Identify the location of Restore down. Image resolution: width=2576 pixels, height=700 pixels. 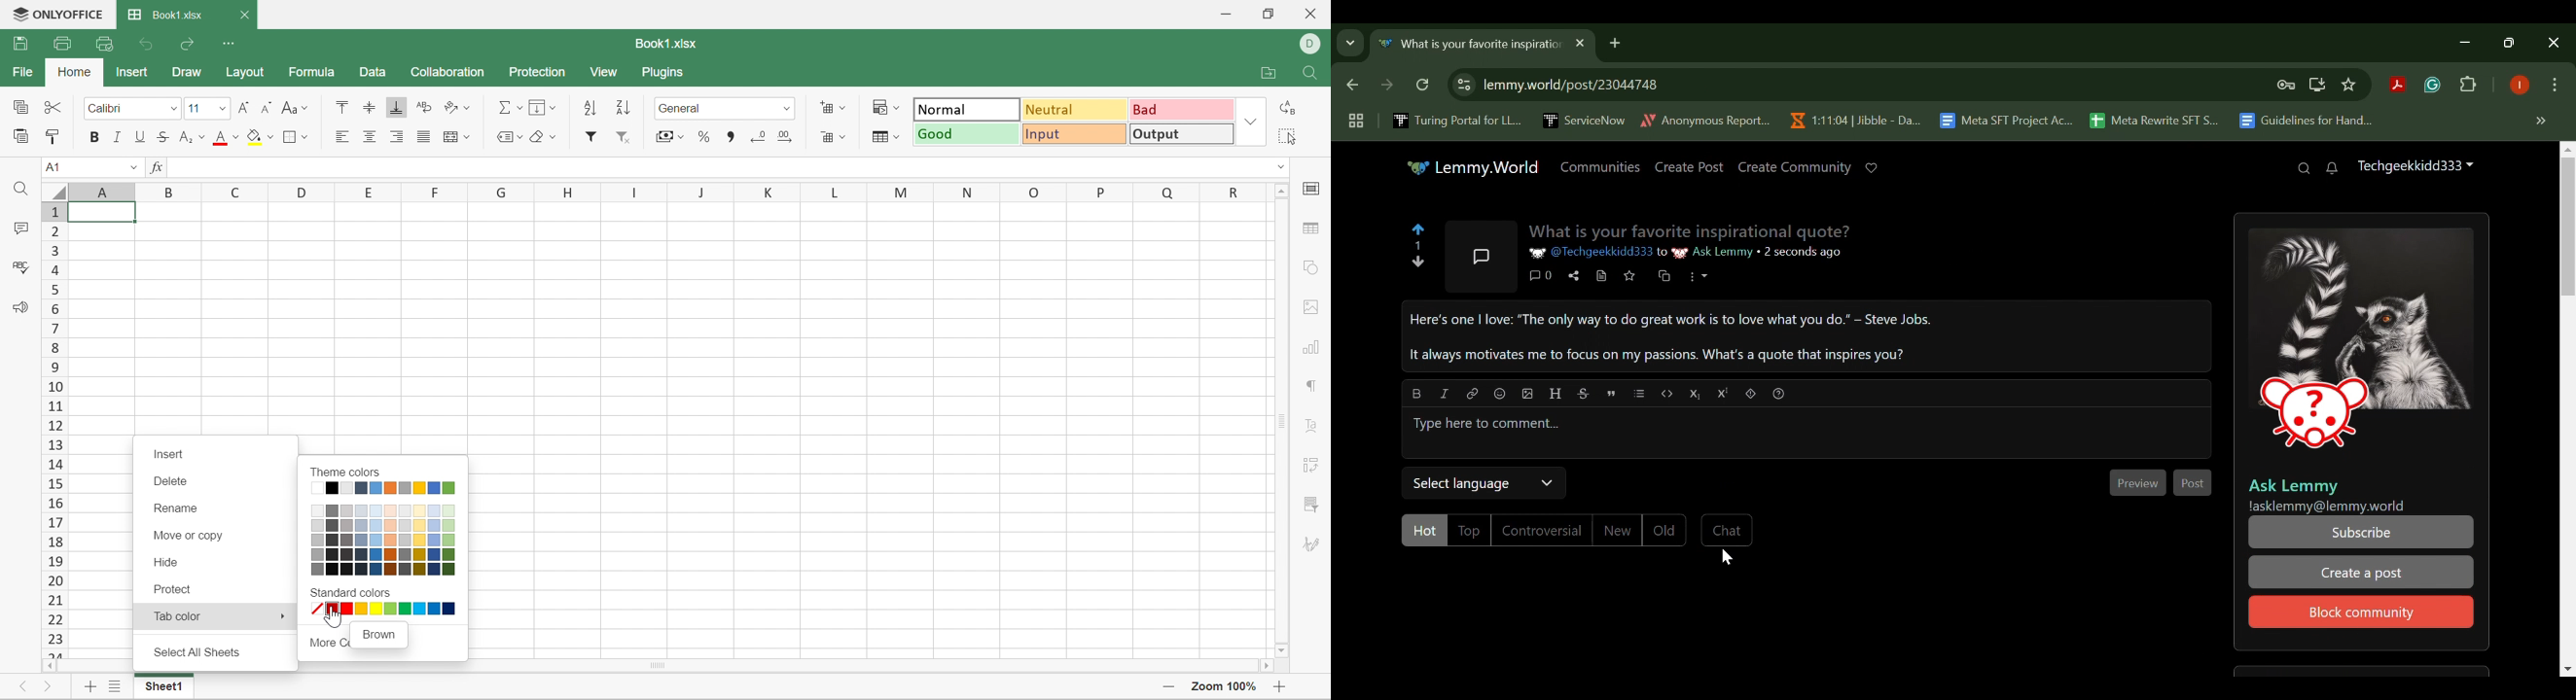
(1270, 13).